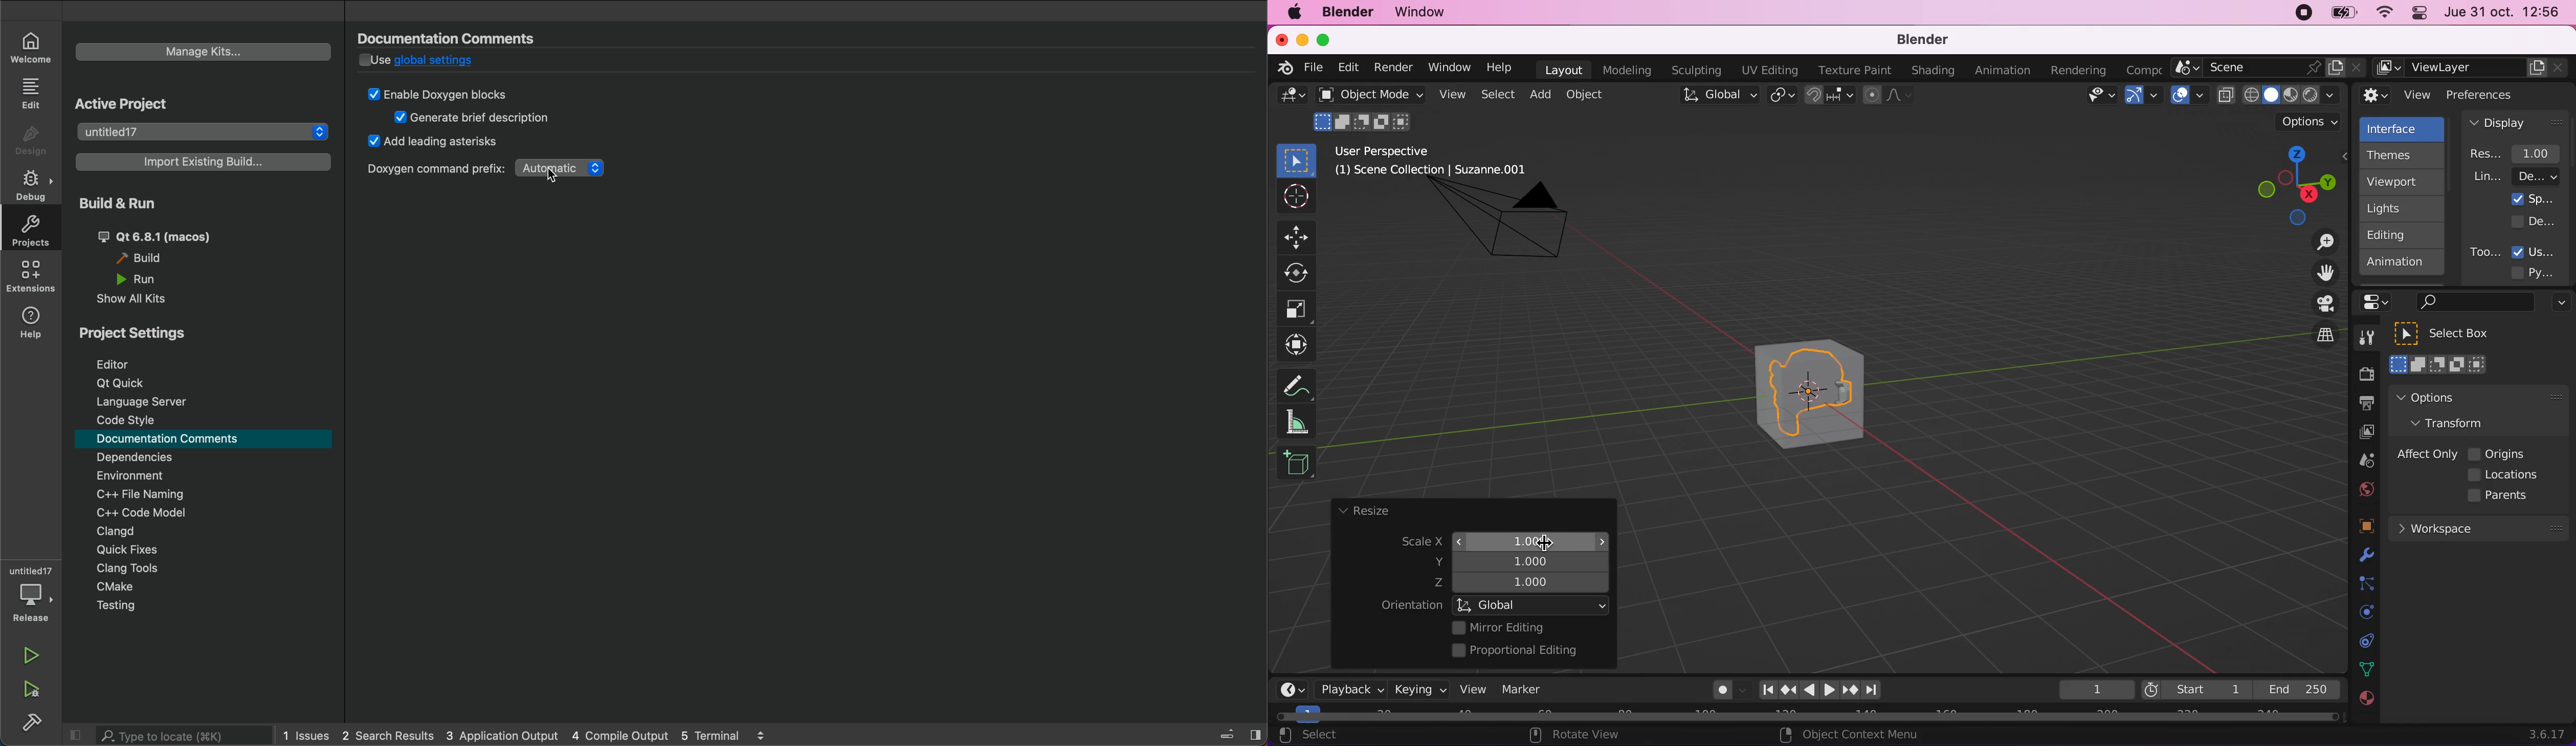 The width and height of the screenshot is (2576, 756). I want to click on marker, so click(1522, 689).